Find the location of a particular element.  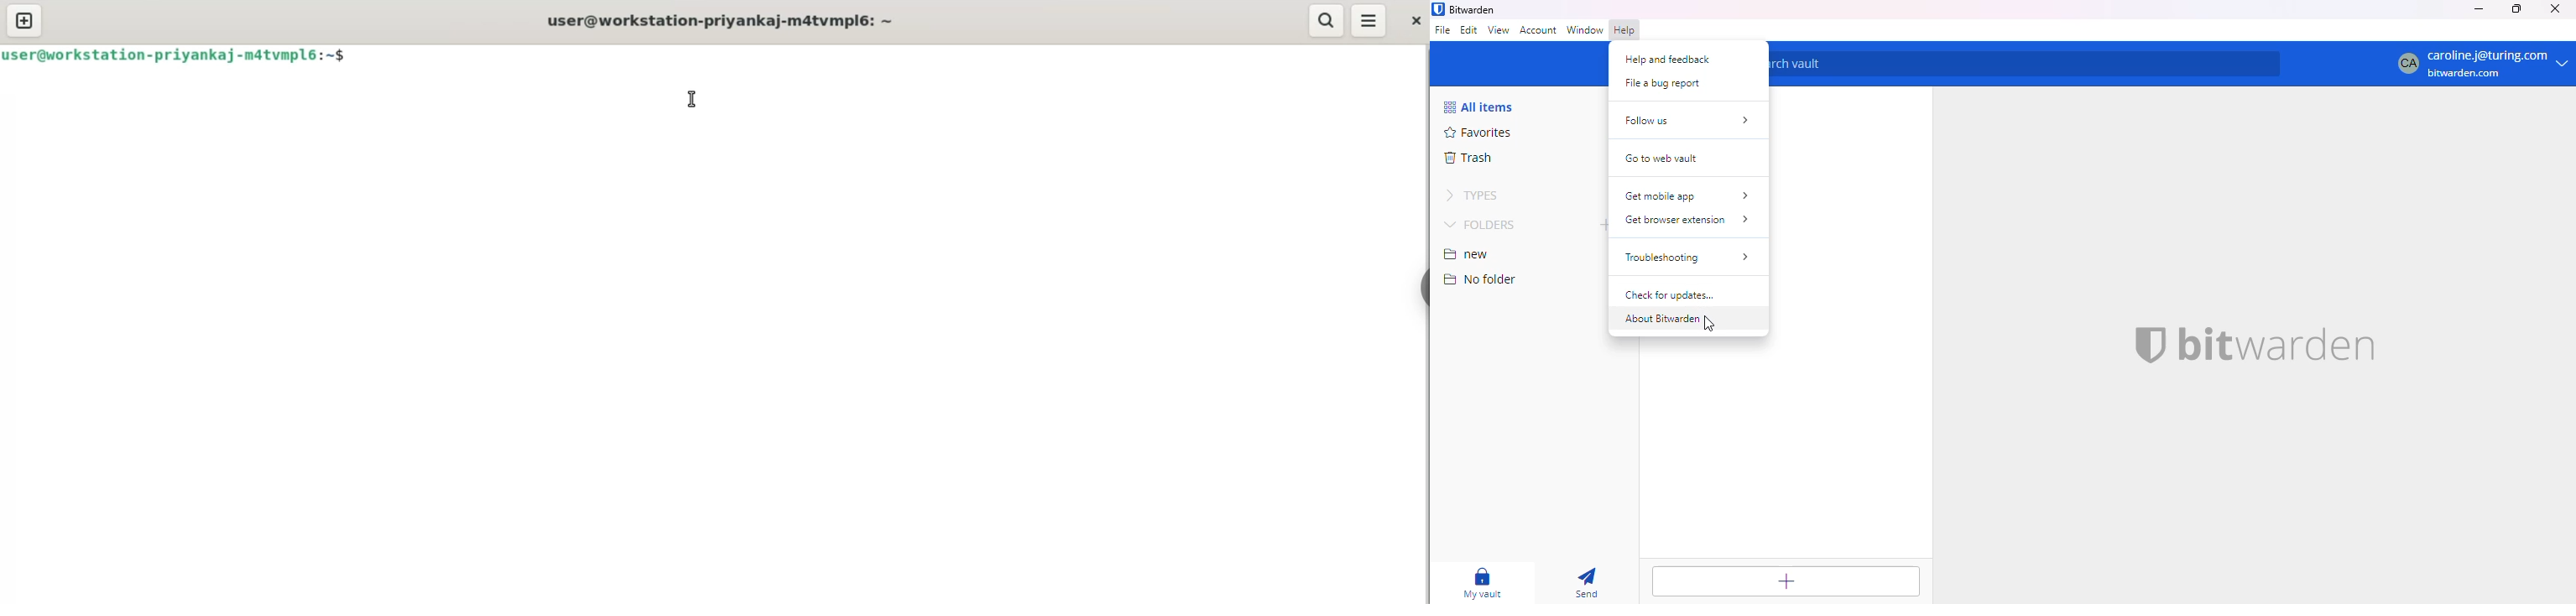

folders is located at coordinates (1480, 224).